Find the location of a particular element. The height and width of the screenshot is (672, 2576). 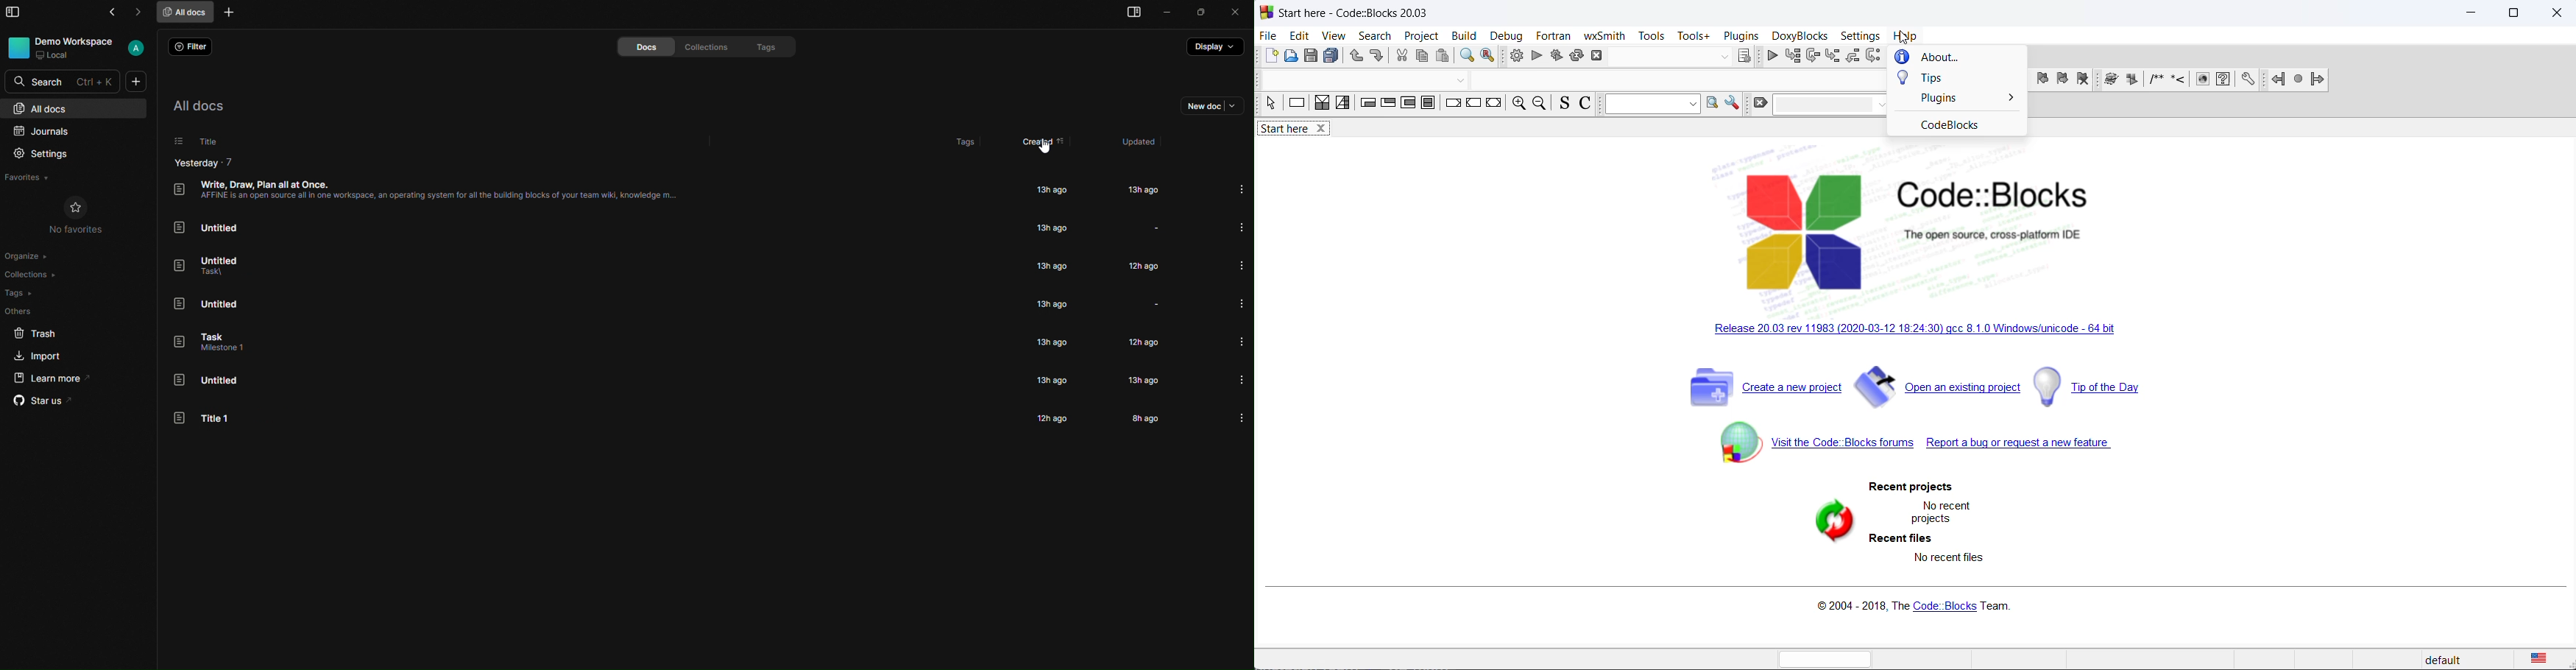

filter is located at coordinates (193, 44).